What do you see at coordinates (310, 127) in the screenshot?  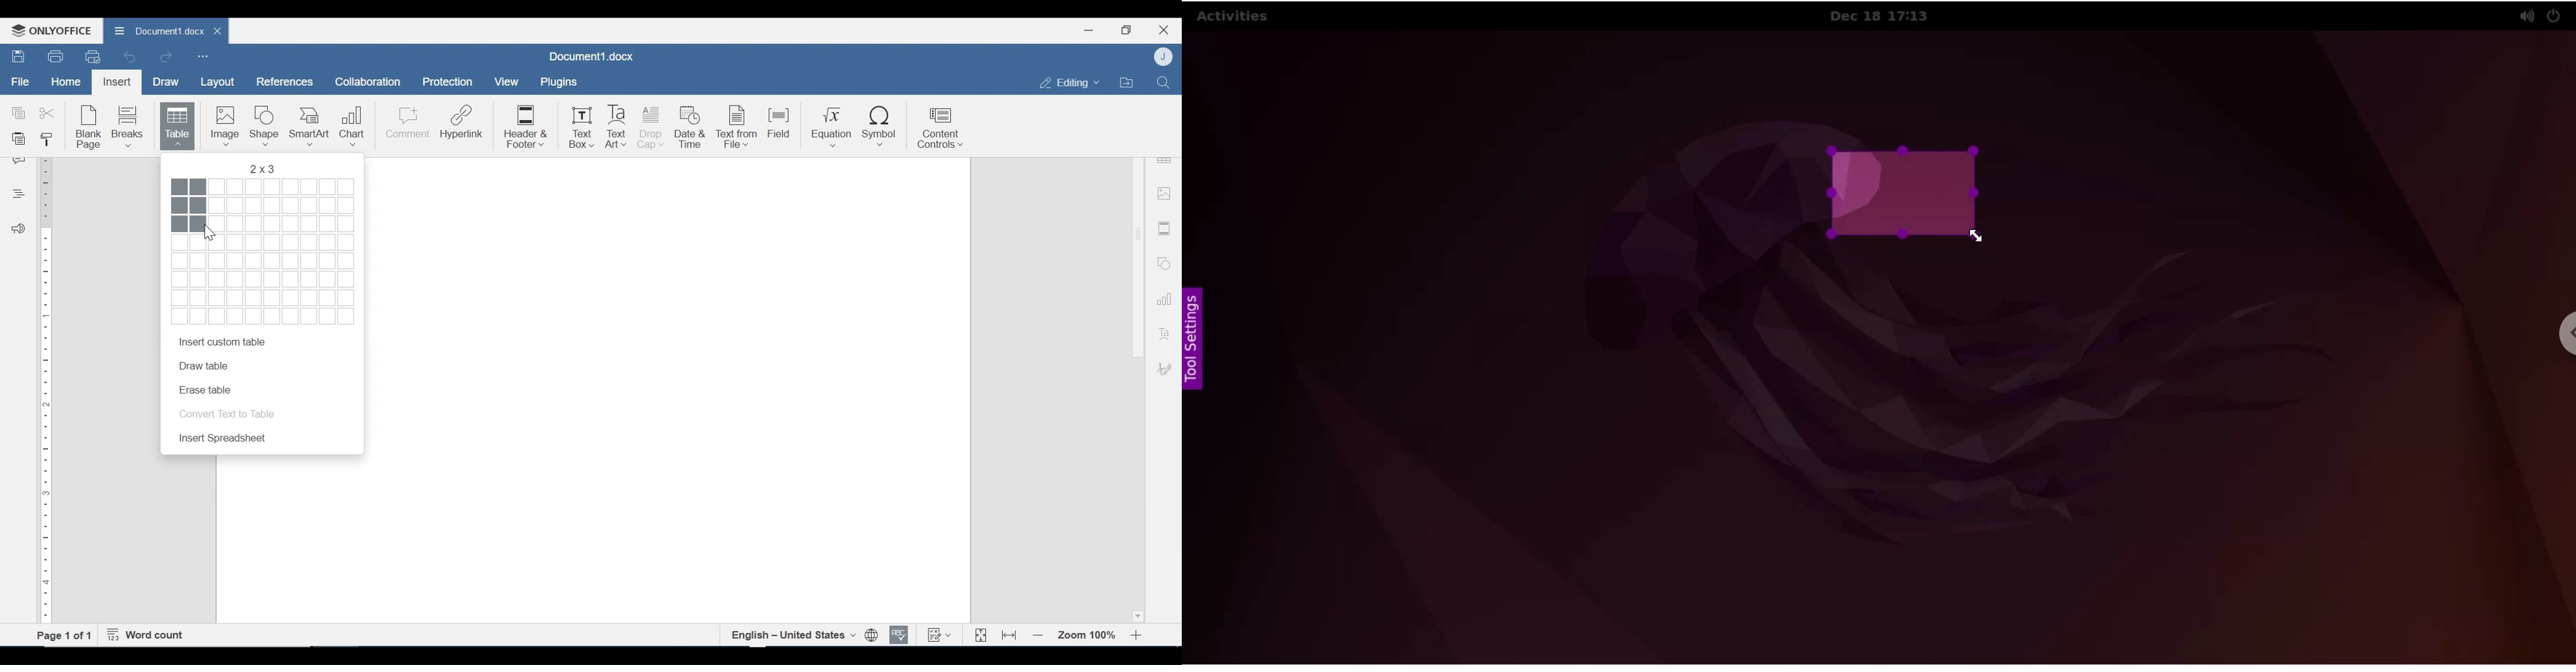 I see `SmartArt` at bounding box center [310, 127].